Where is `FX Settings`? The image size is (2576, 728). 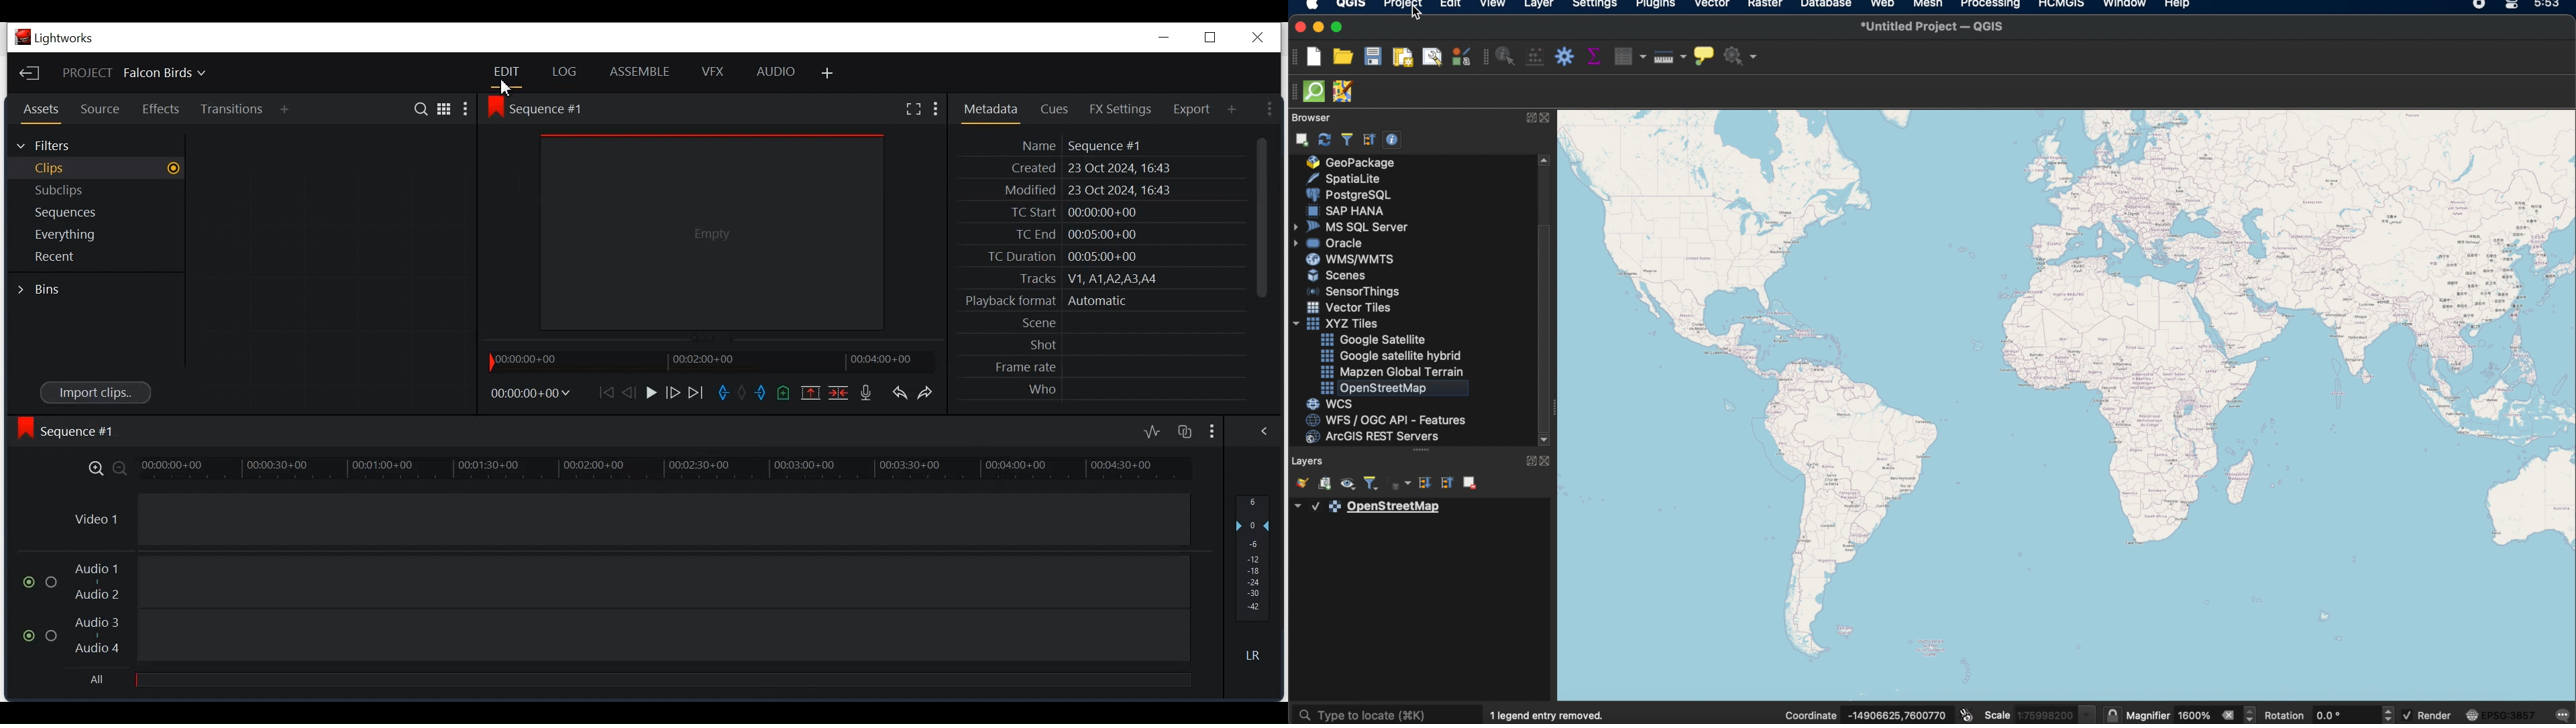
FX Settings is located at coordinates (1126, 111).